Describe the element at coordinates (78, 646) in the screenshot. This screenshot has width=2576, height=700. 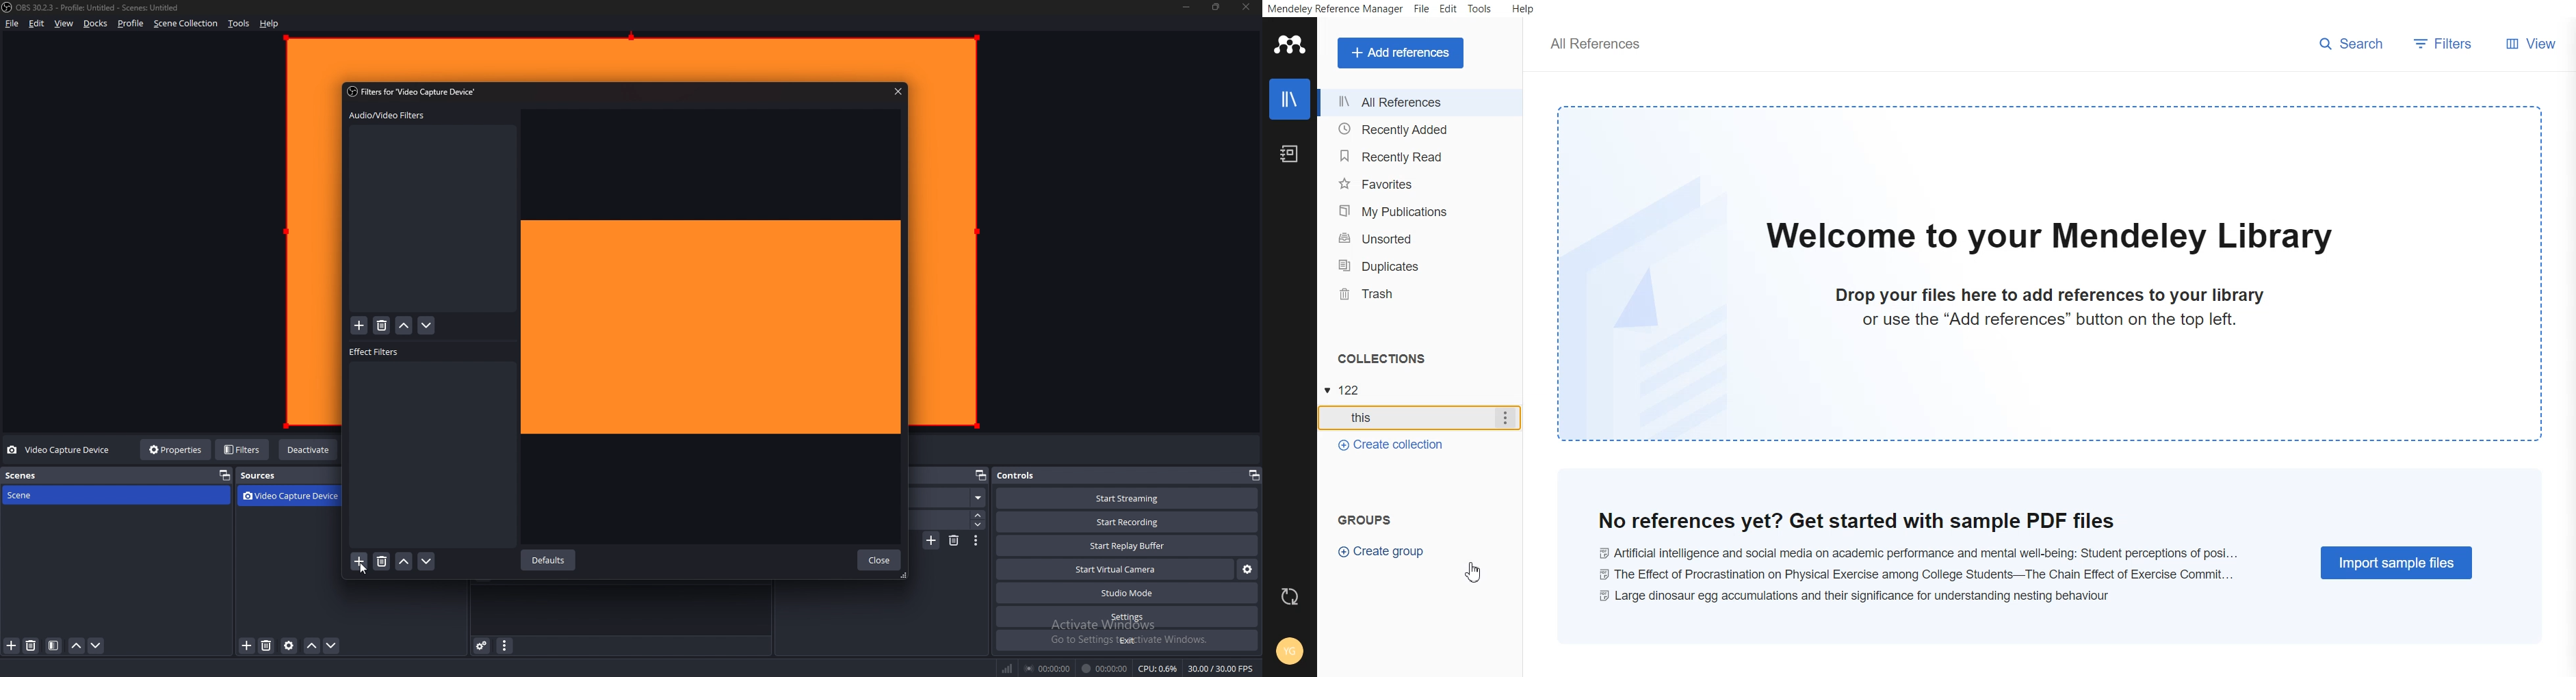
I see `move scene up` at that location.